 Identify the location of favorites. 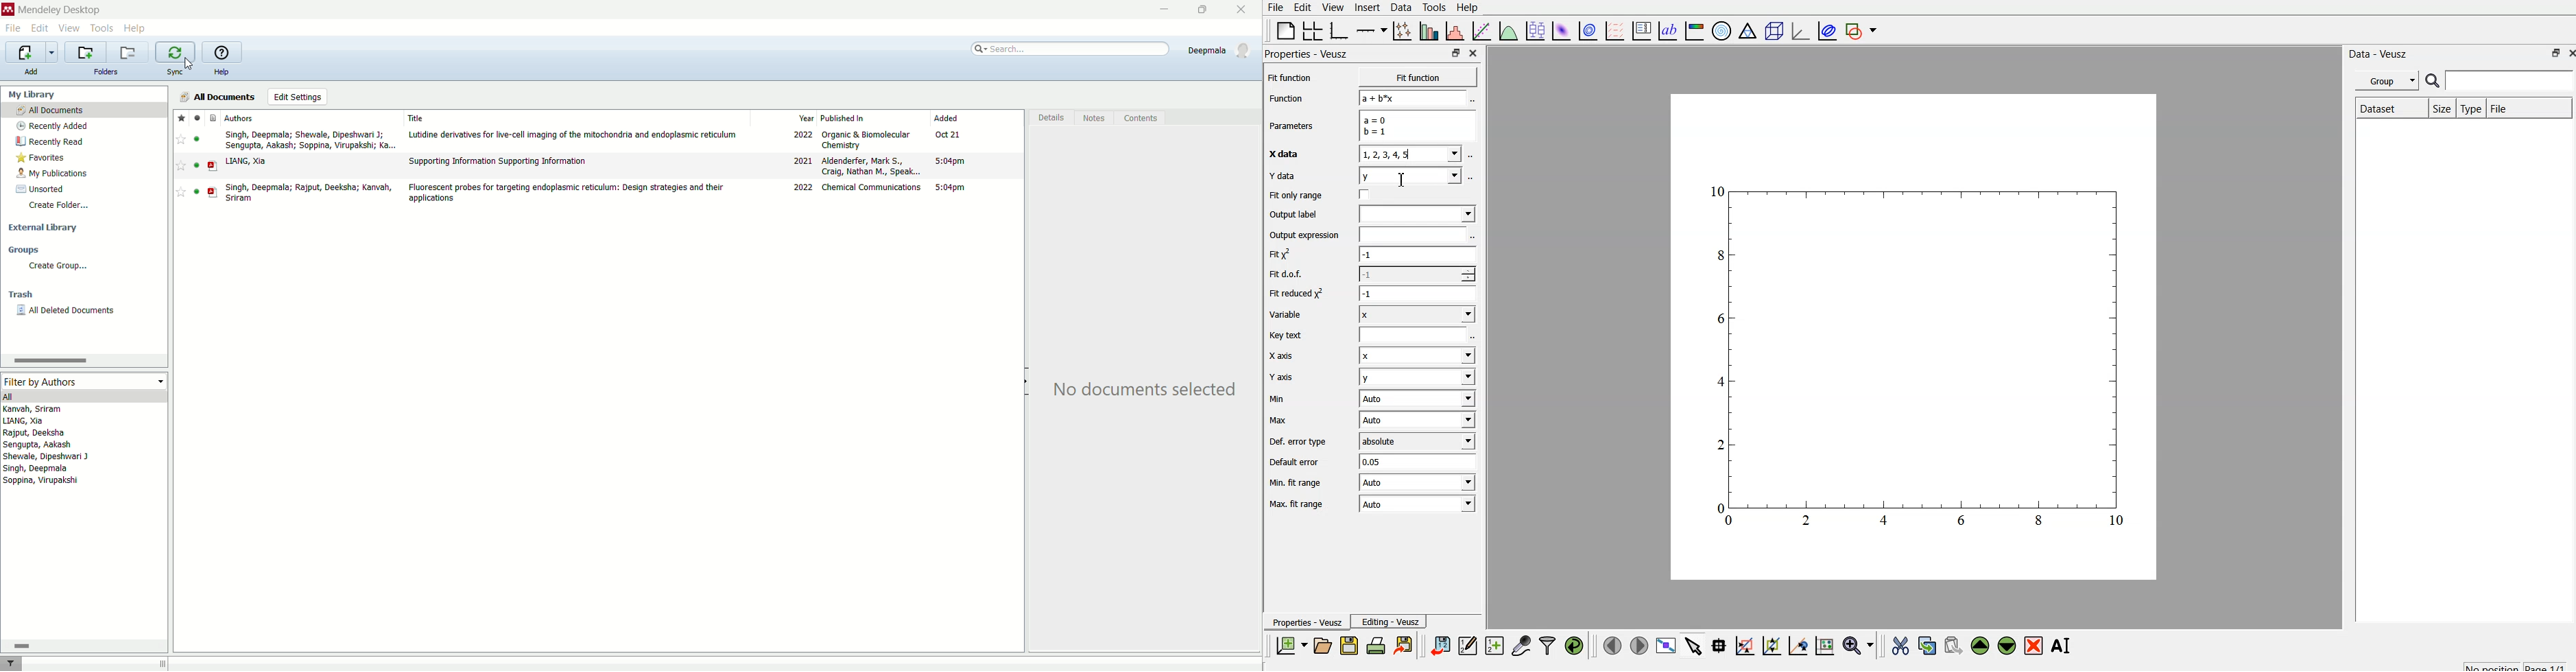
(181, 118).